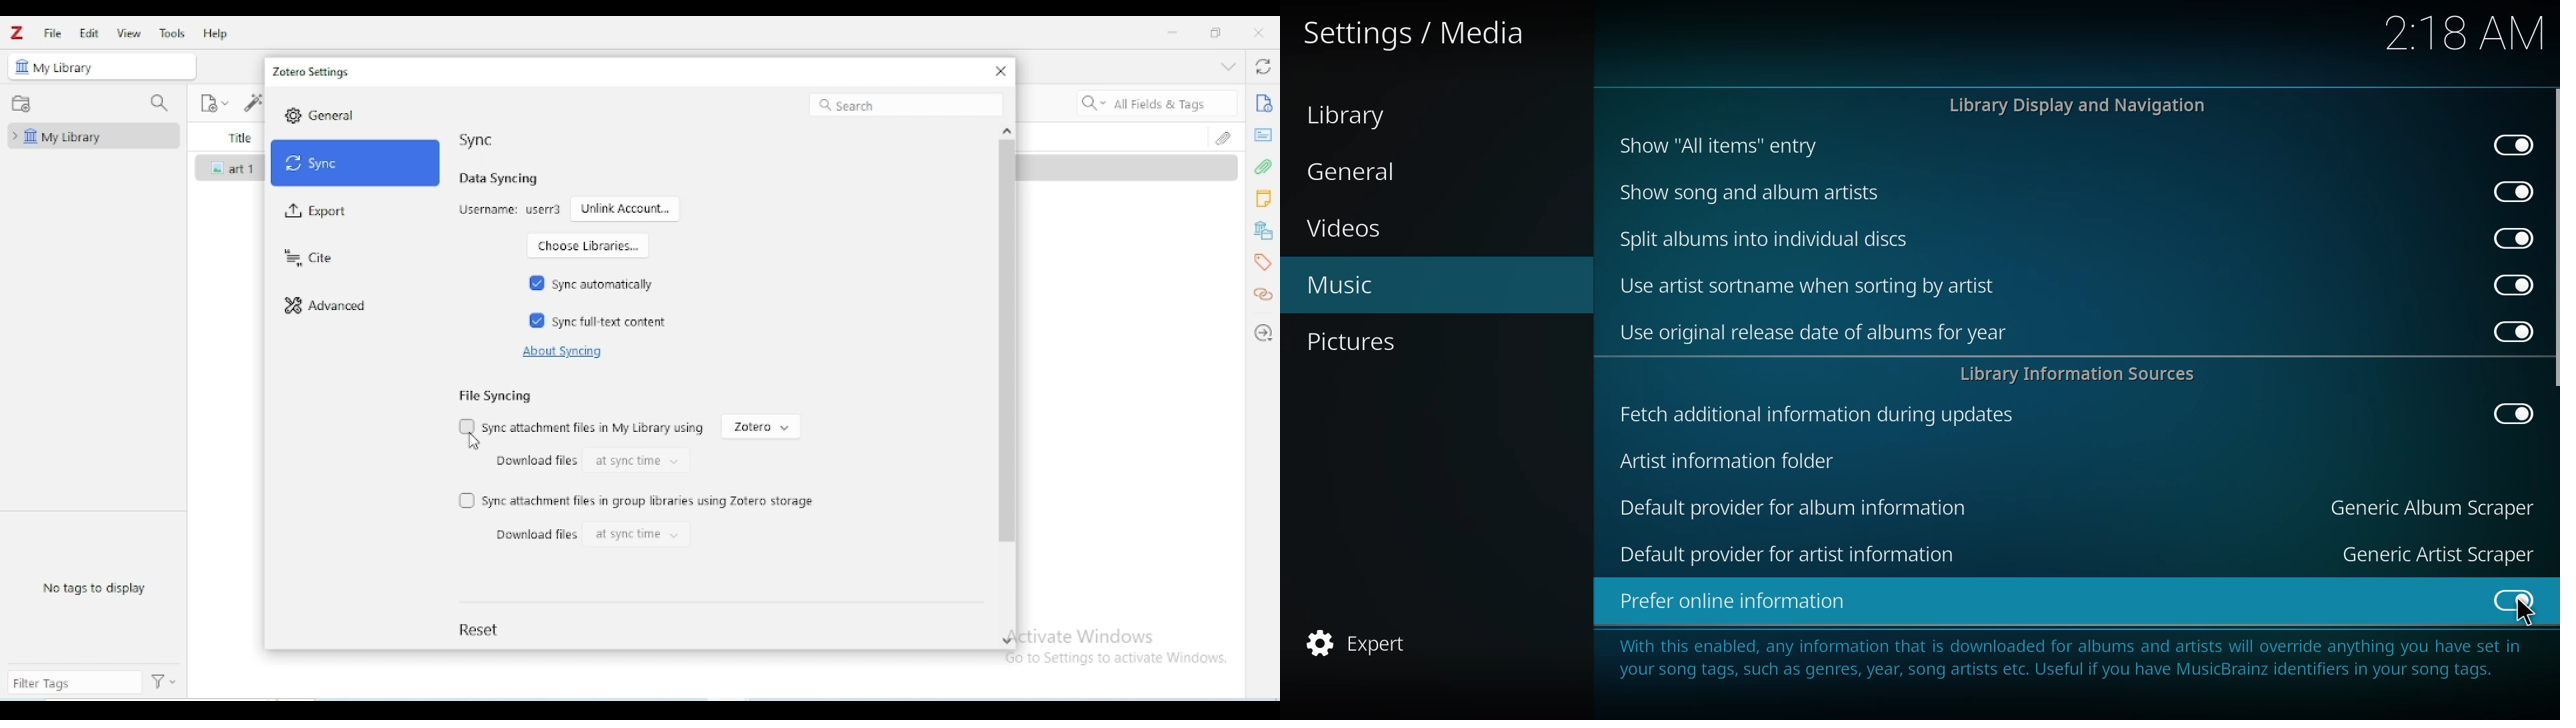 The height and width of the screenshot is (728, 2576). I want to click on file syncing, so click(494, 395).